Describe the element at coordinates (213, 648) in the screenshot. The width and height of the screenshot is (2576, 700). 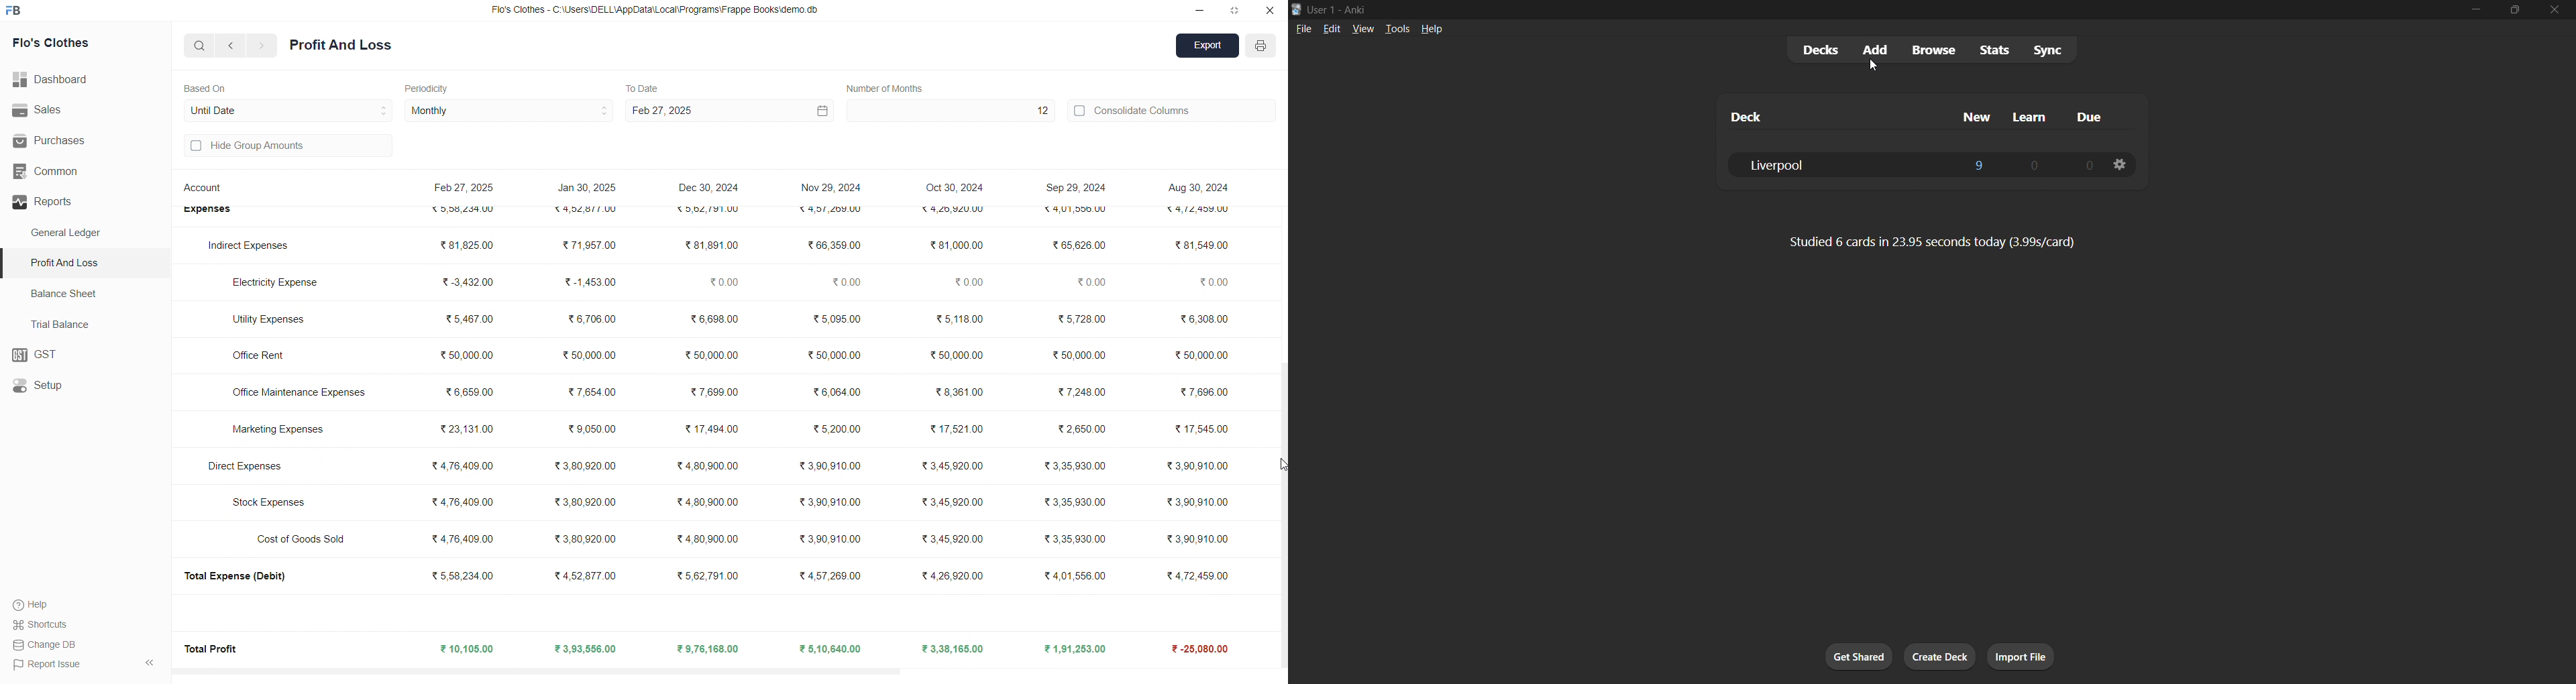
I see `Total Profit` at that location.